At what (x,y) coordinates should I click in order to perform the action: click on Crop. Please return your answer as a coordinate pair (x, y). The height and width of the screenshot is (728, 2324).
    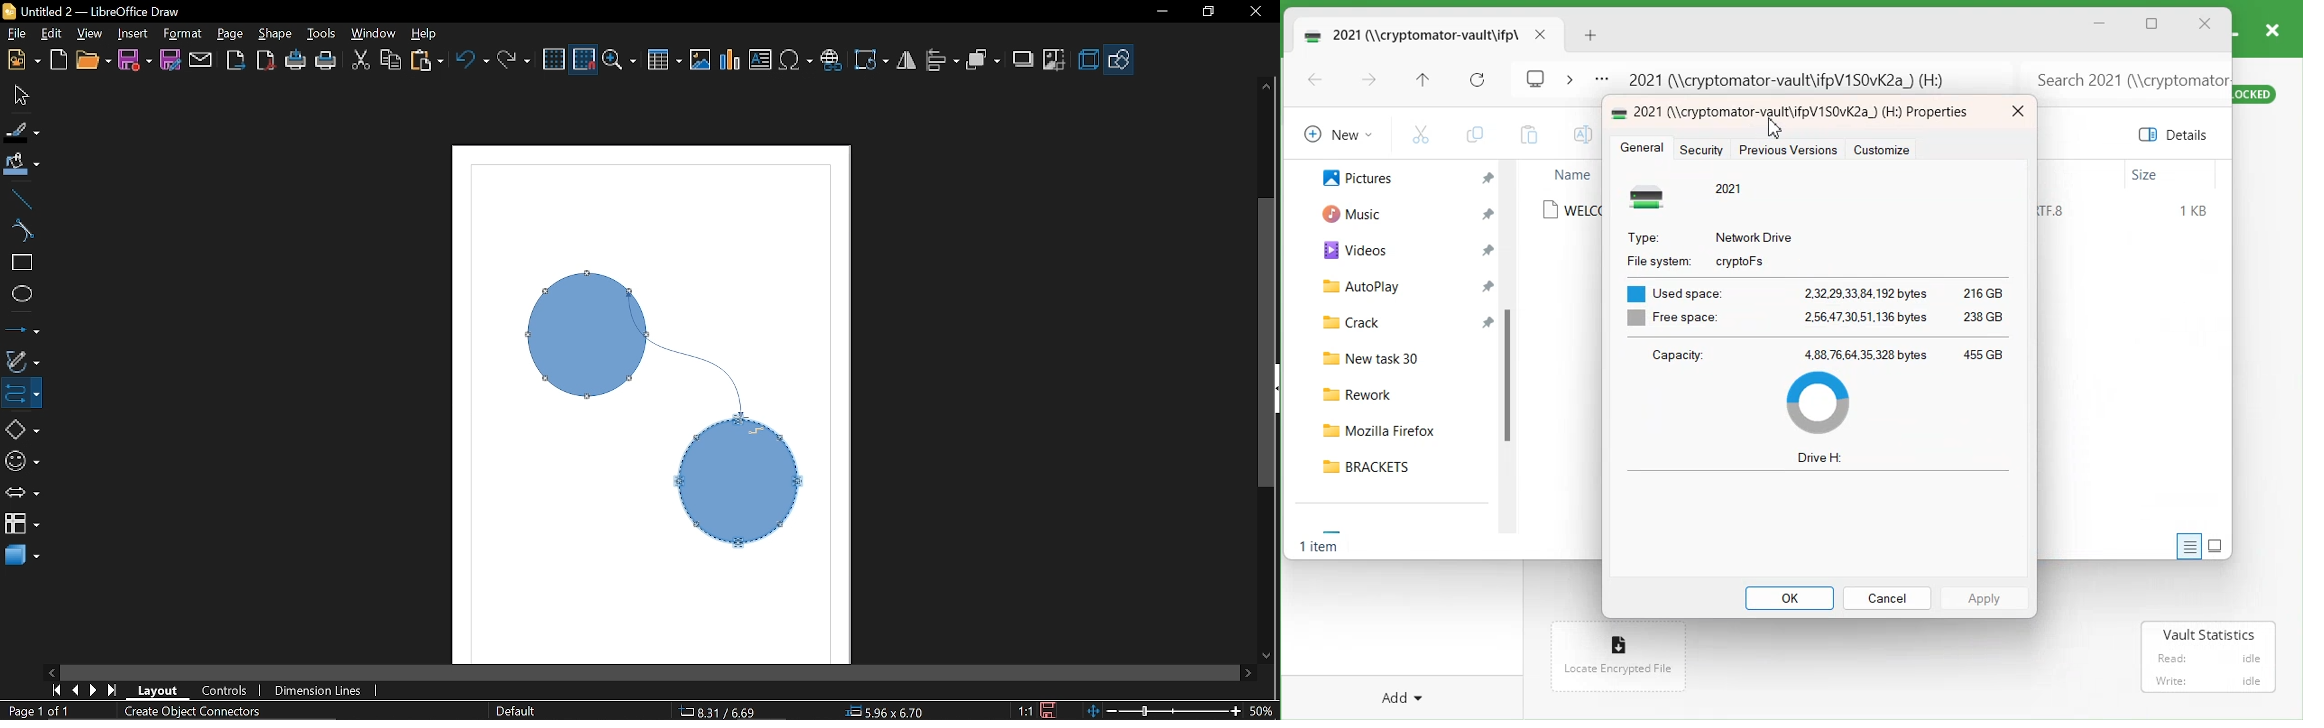
    Looking at the image, I should click on (1052, 60).